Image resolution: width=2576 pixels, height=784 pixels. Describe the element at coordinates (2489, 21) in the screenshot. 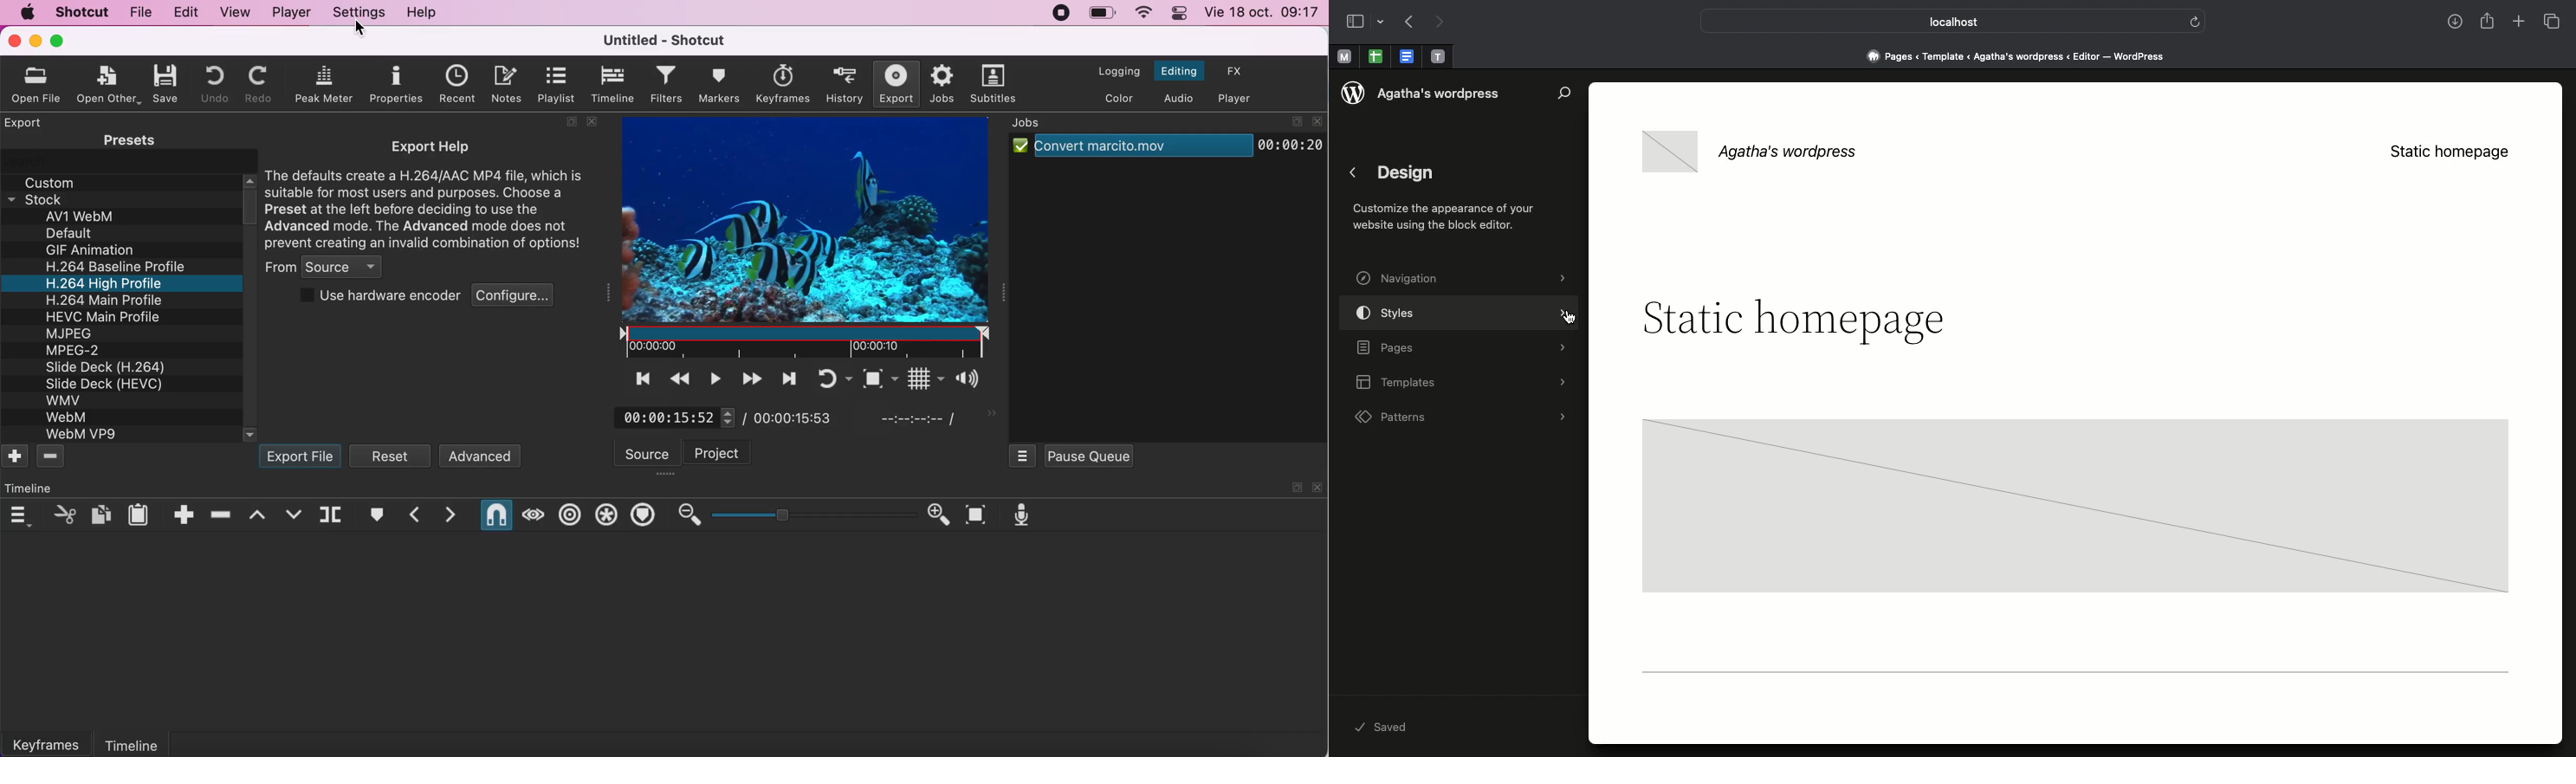

I see `Share` at that location.